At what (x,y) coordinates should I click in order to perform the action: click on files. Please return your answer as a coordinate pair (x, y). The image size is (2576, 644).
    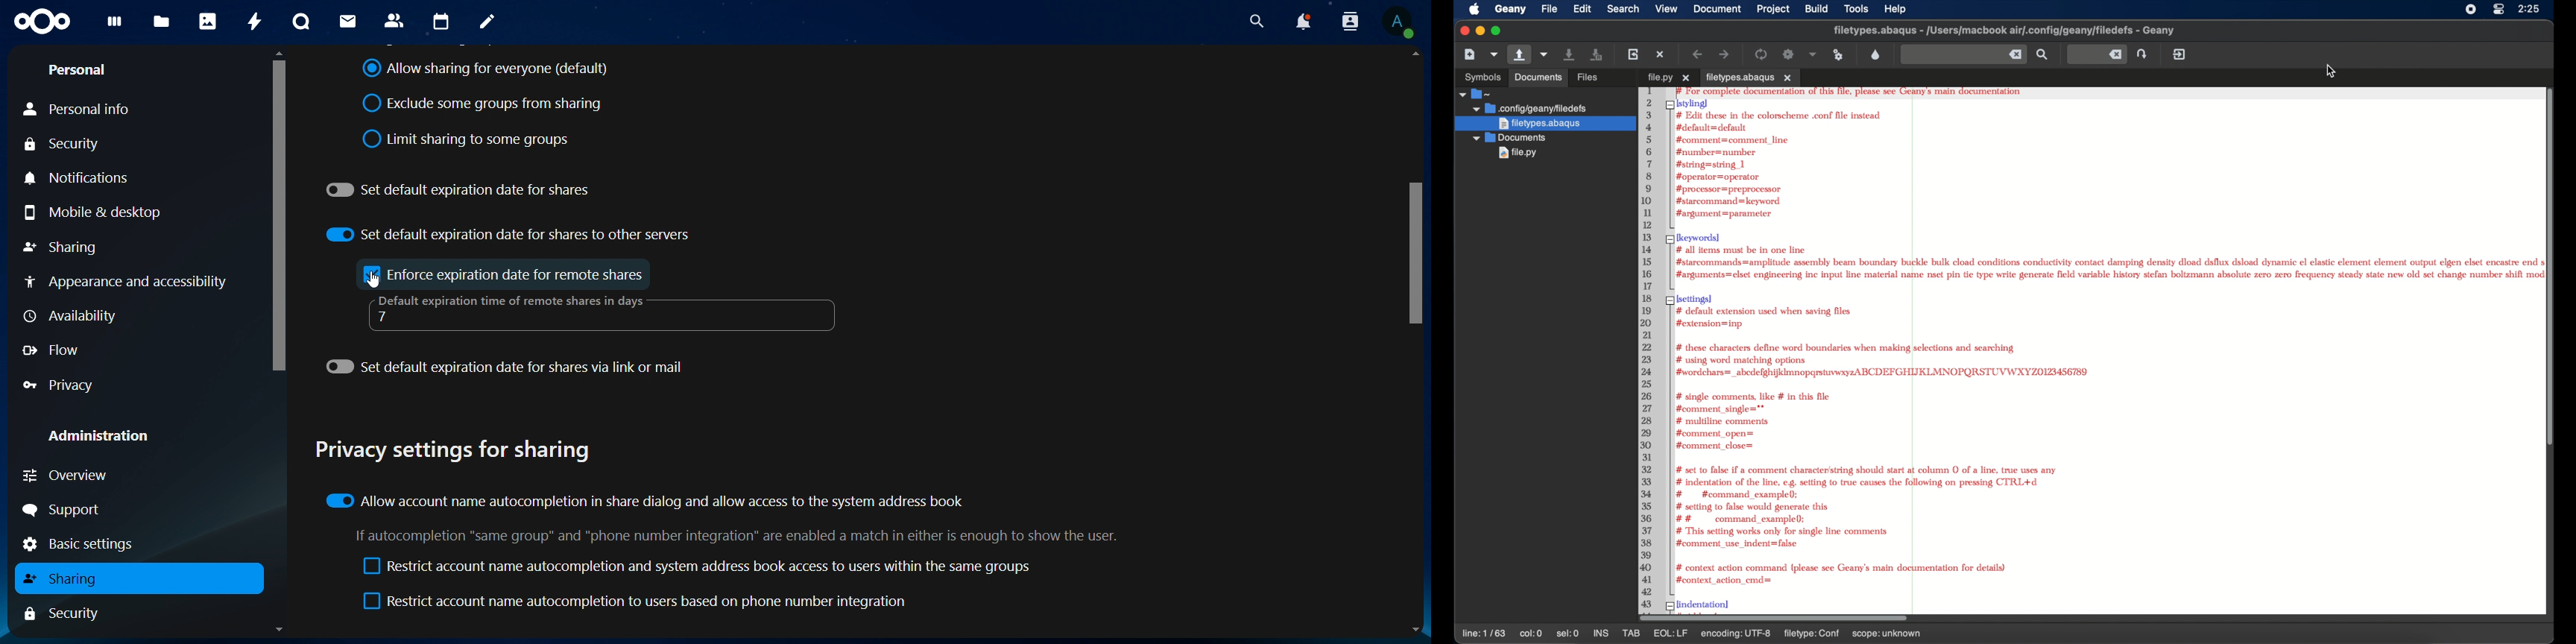
    Looking at the image, I should click on (162, 20).